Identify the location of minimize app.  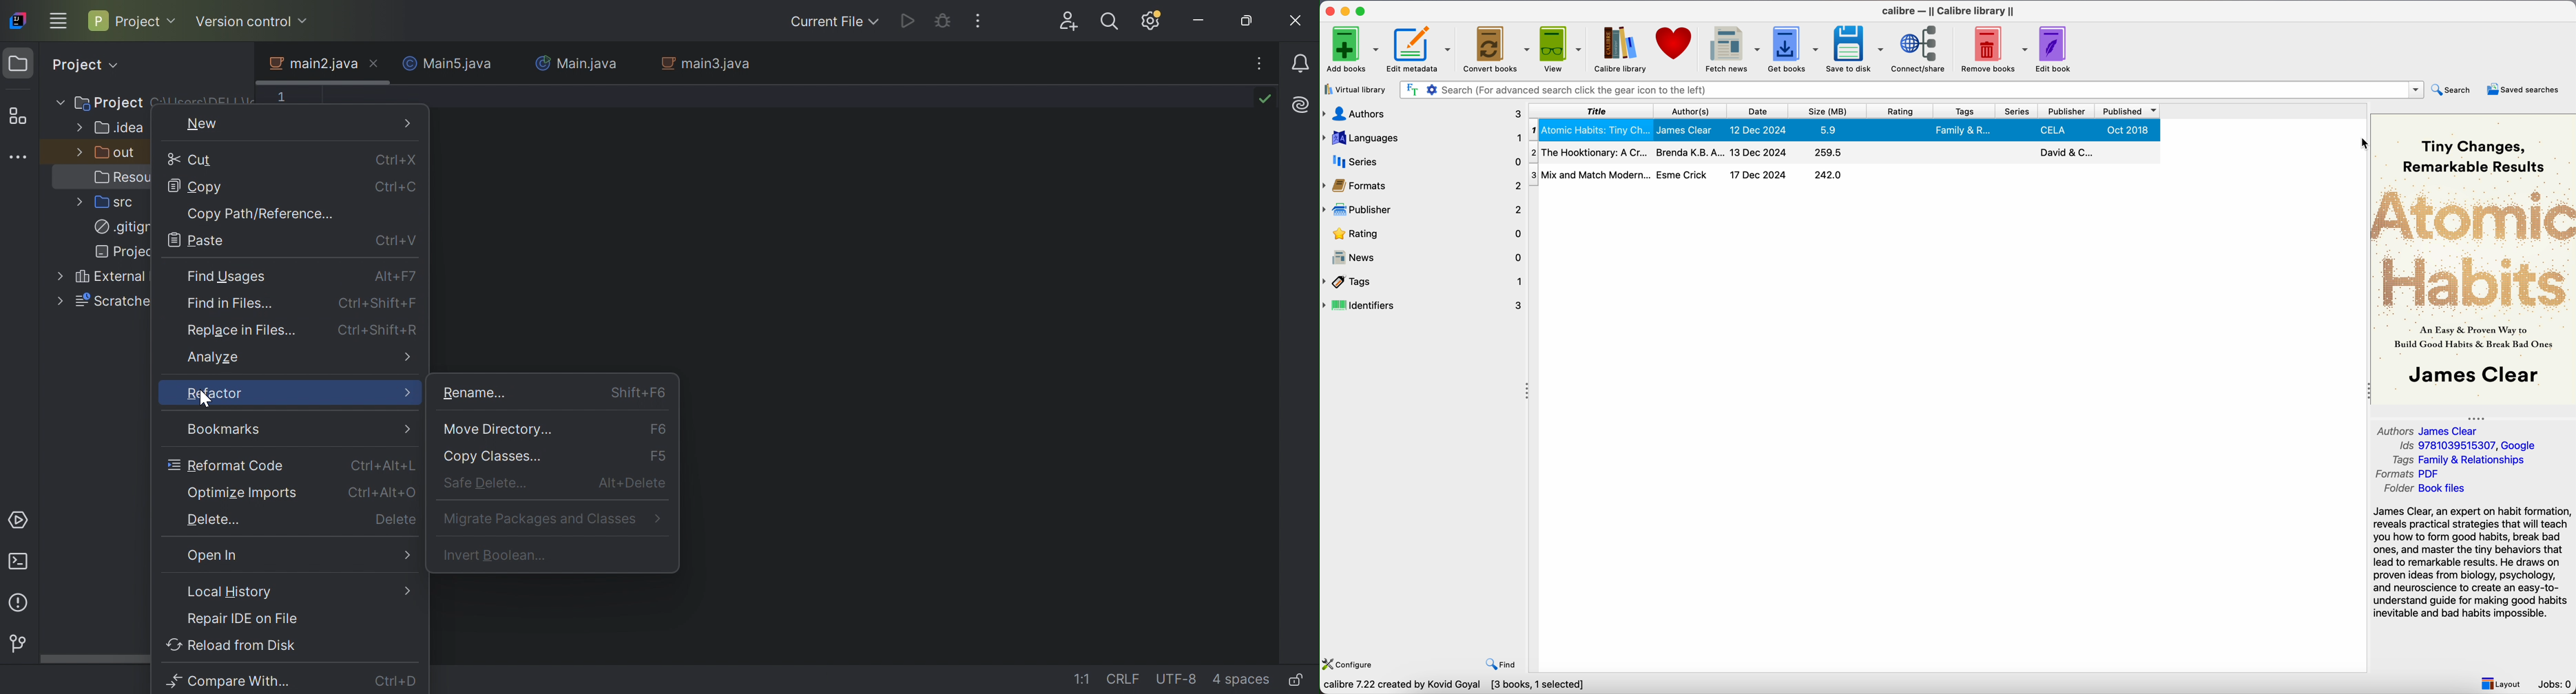
(1347, 12).